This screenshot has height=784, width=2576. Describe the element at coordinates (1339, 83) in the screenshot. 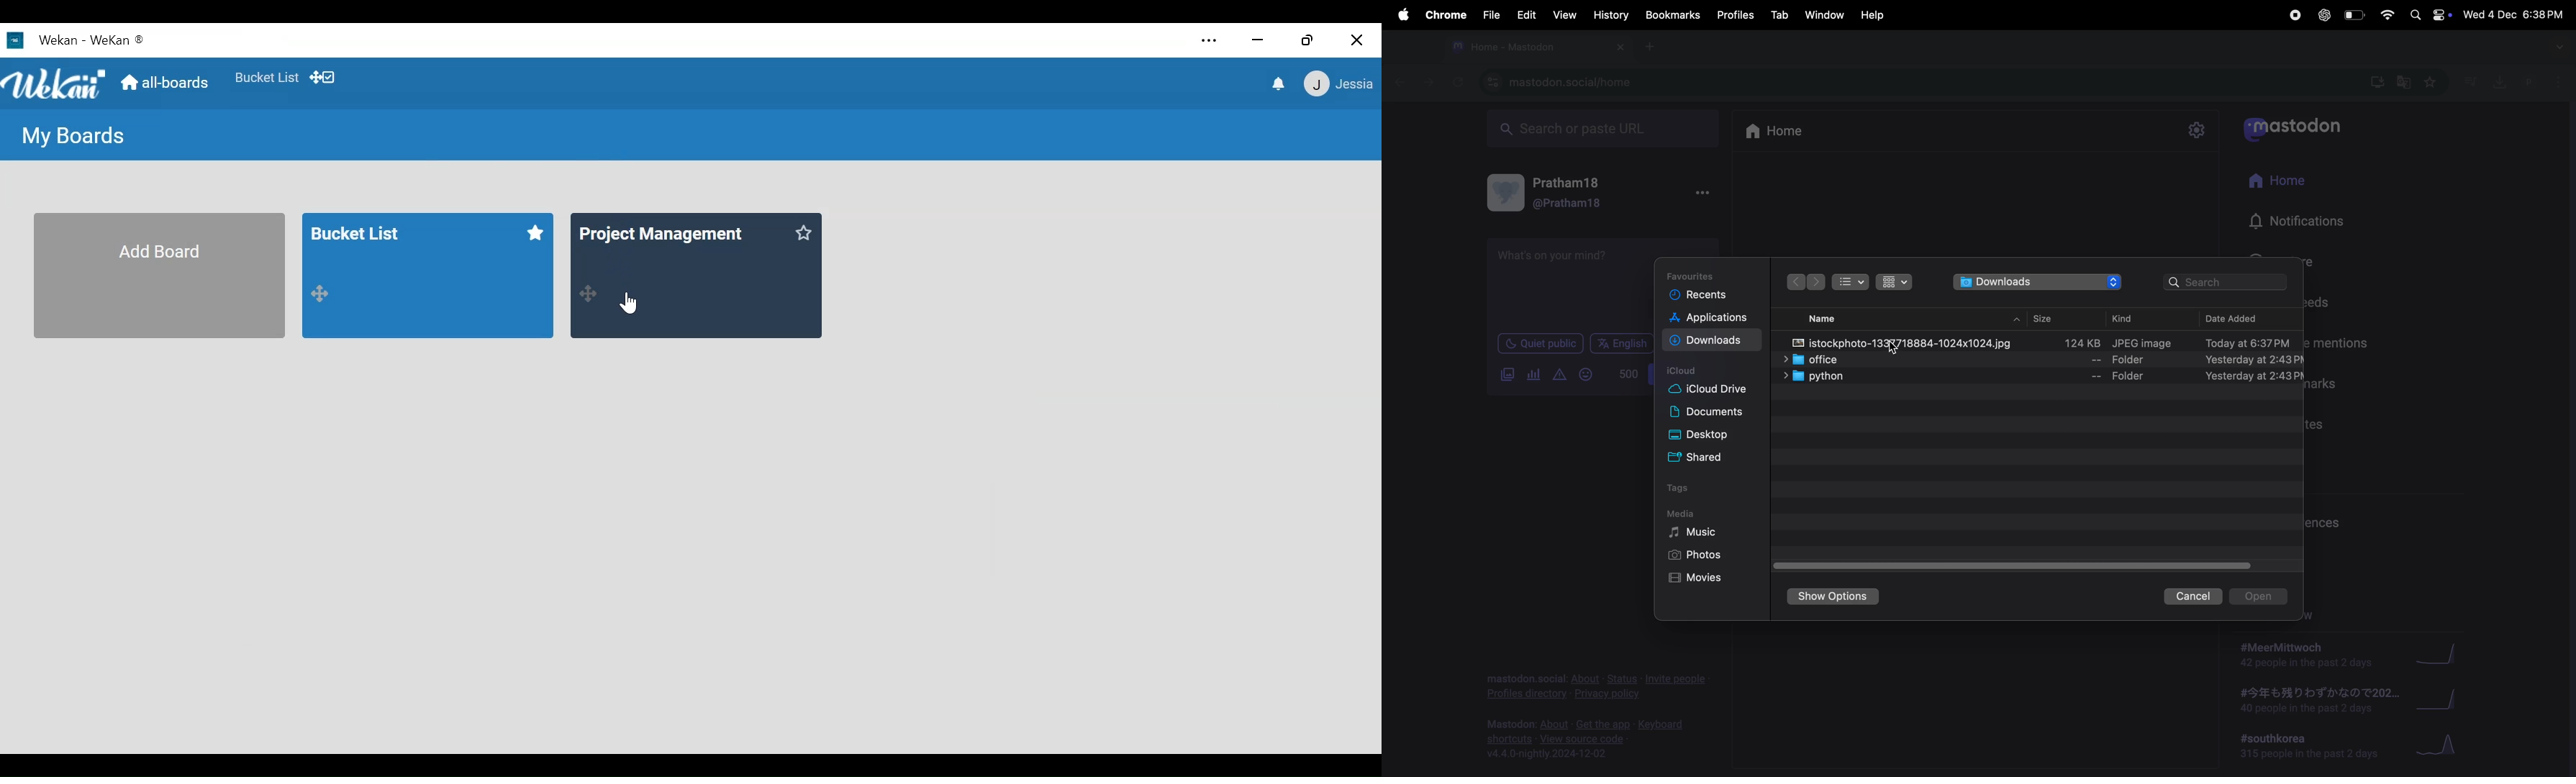

I see `Member` at that location.